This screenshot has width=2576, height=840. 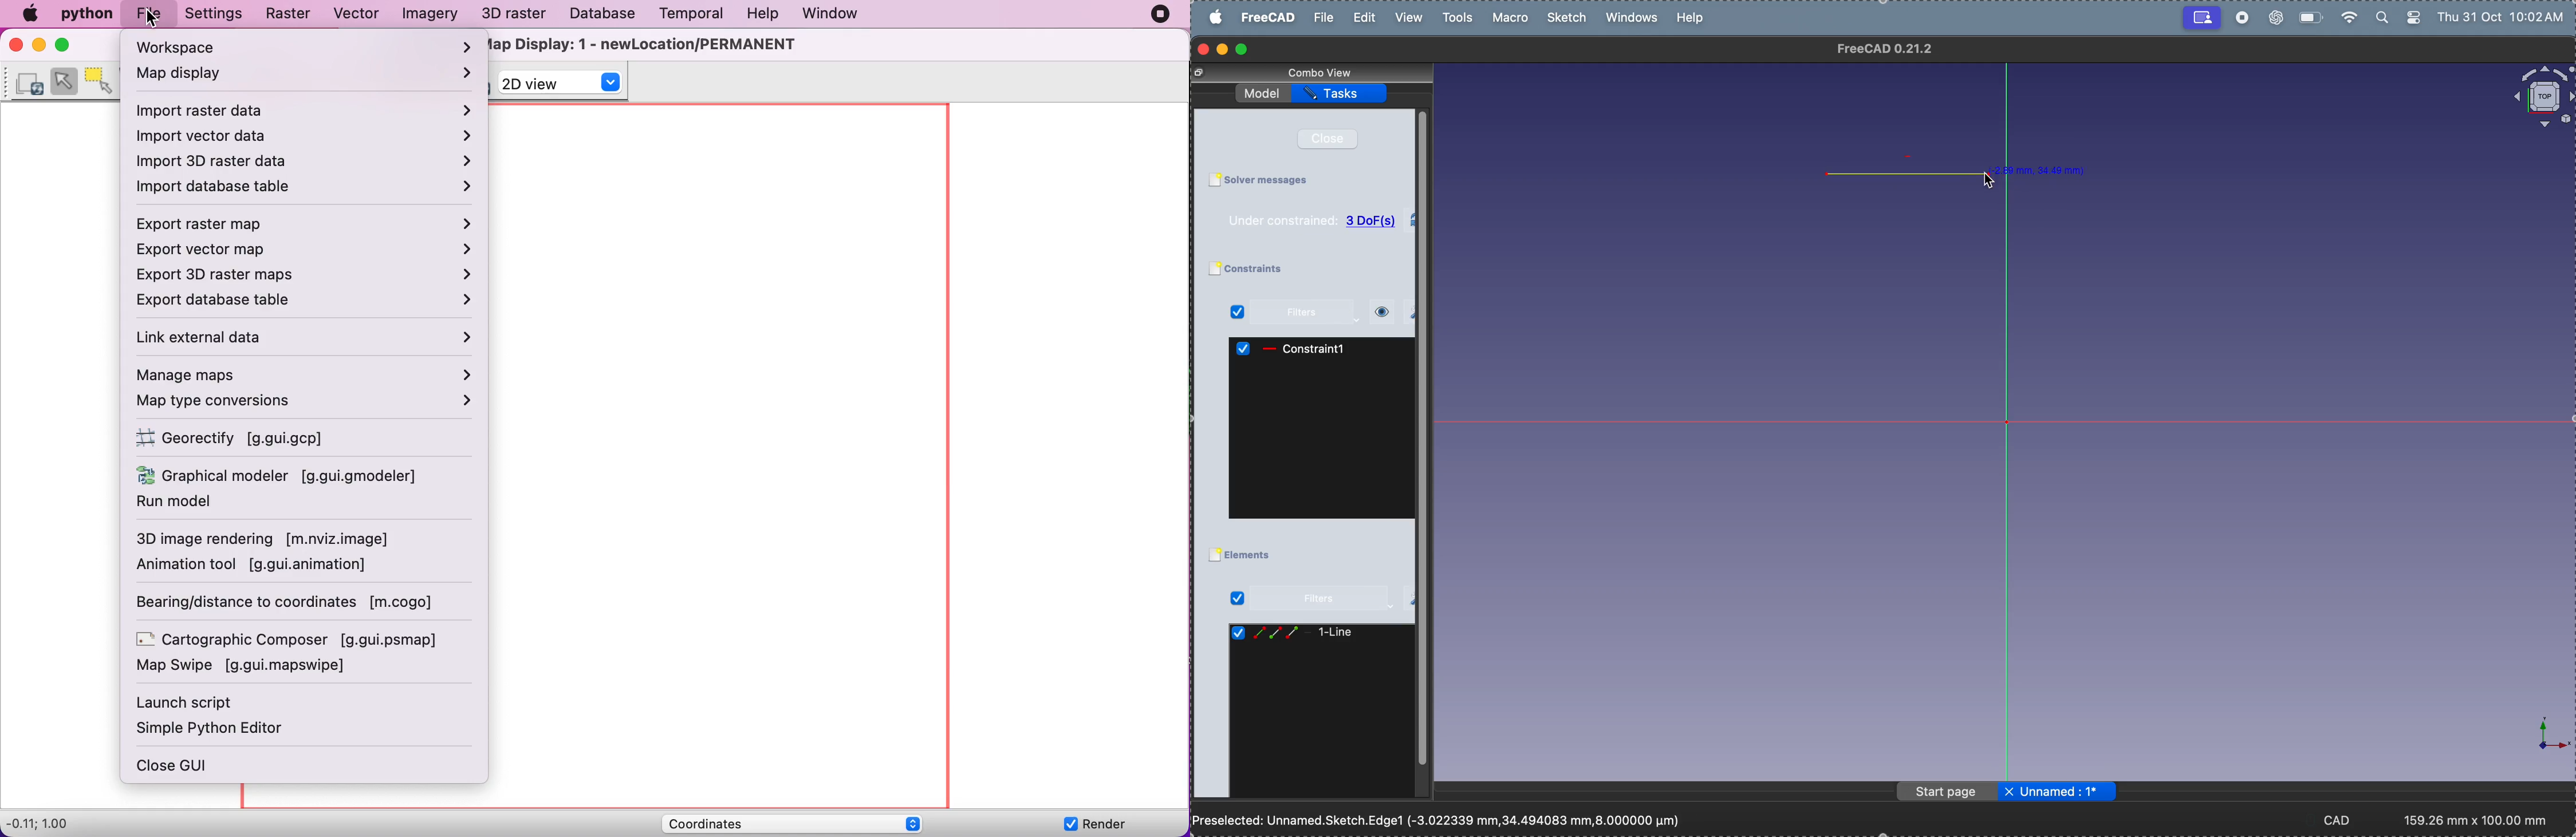 I want to click on Checked Checkbox, so click(x=1236, y=598).